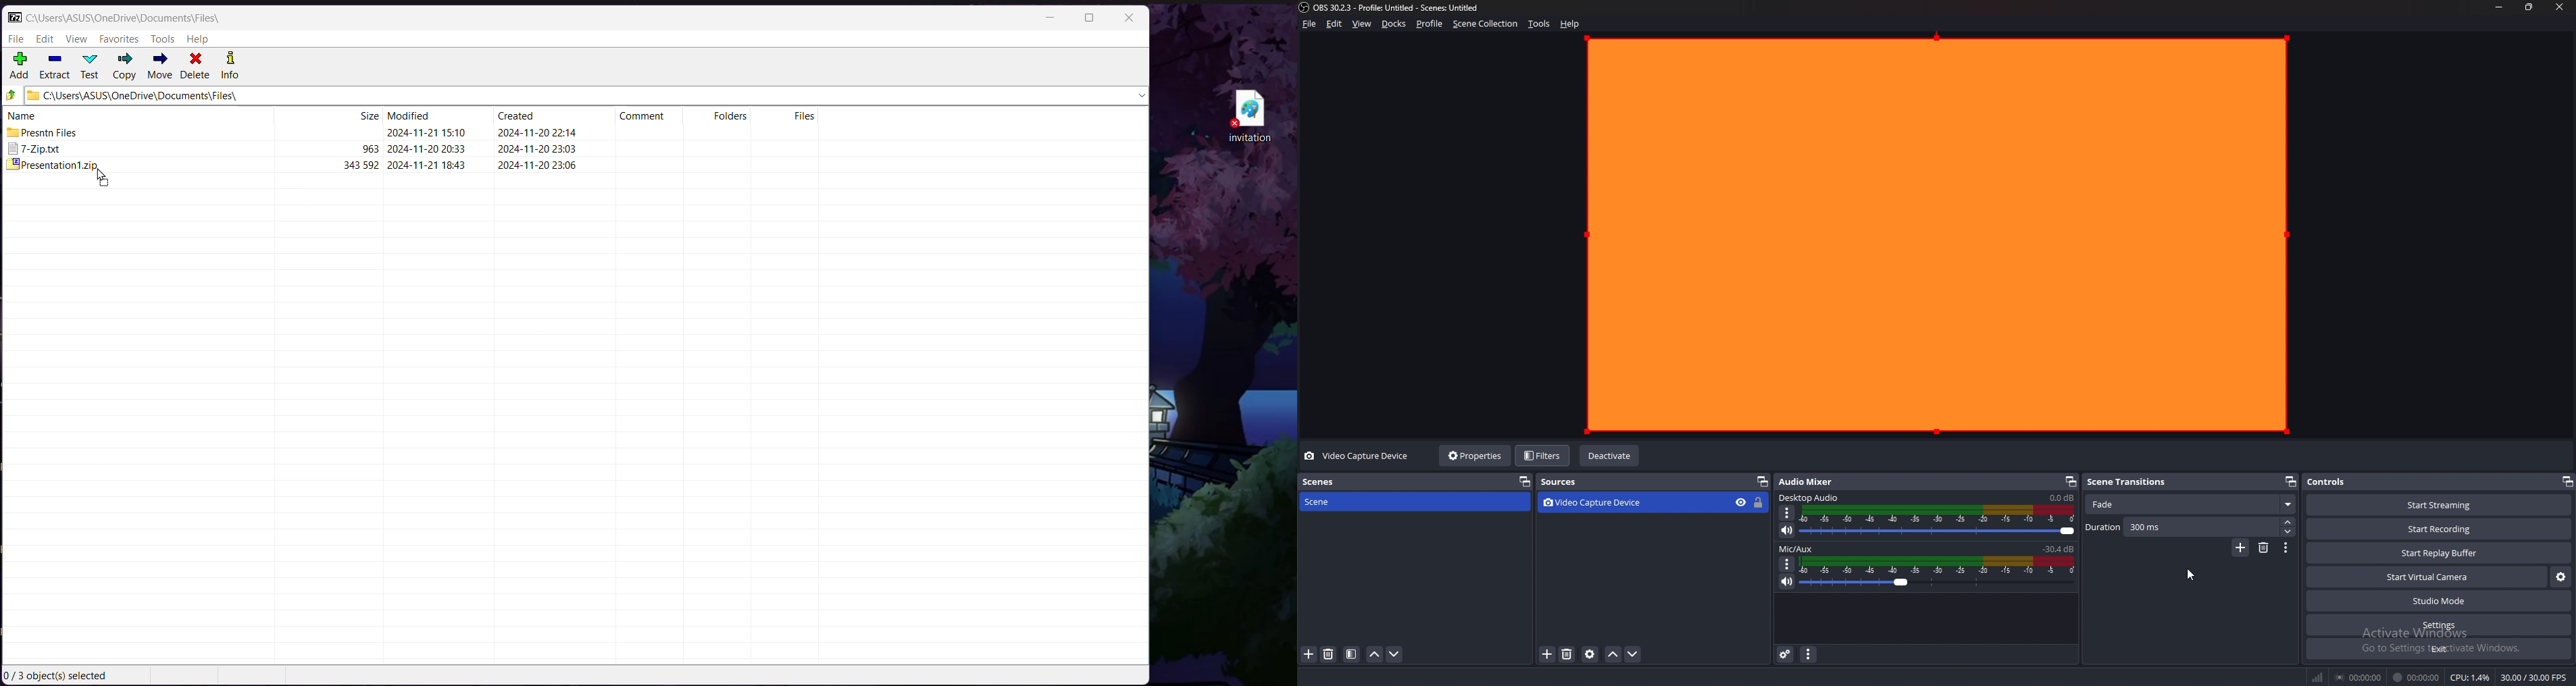  Describe the element at coordinates (2500, 7) in the screenshot. I see `minimize` at that location.